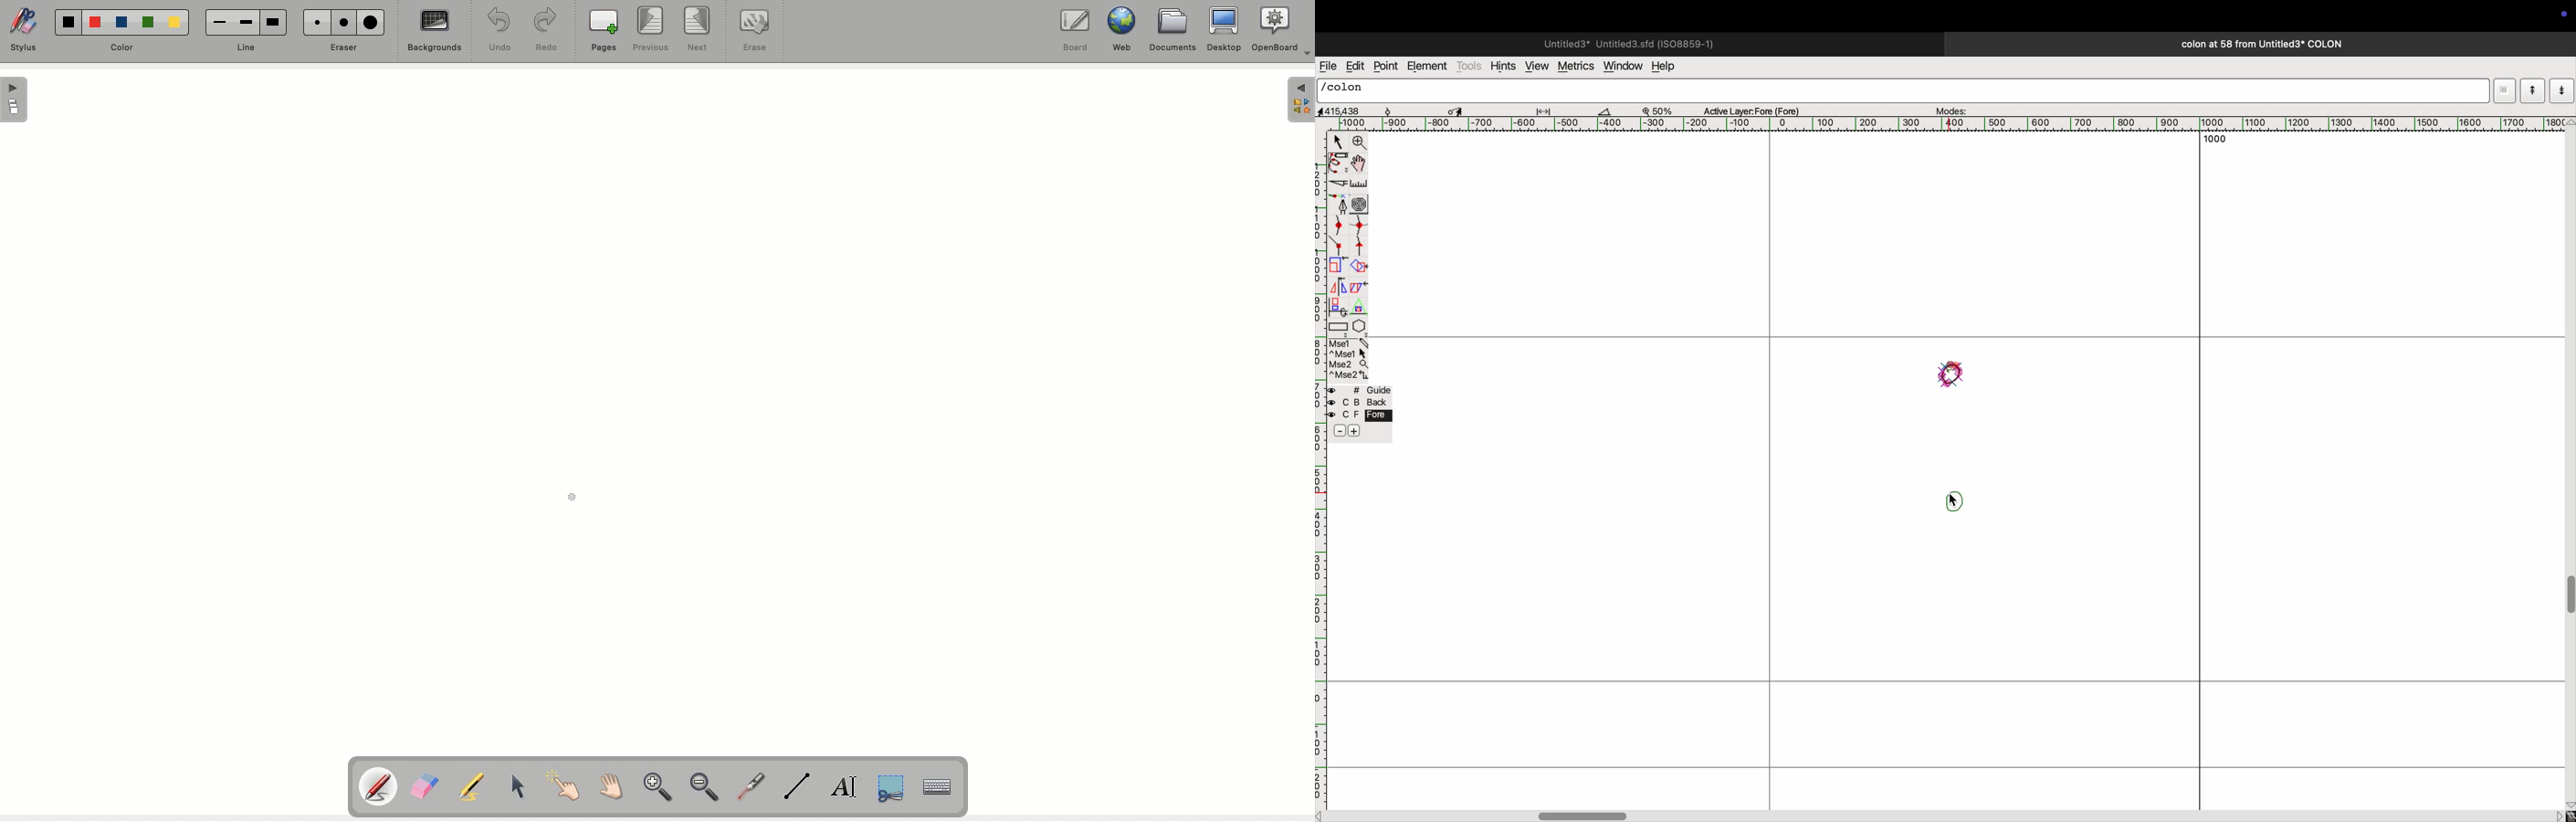  I want to click on 1000, so click(2218, 138).